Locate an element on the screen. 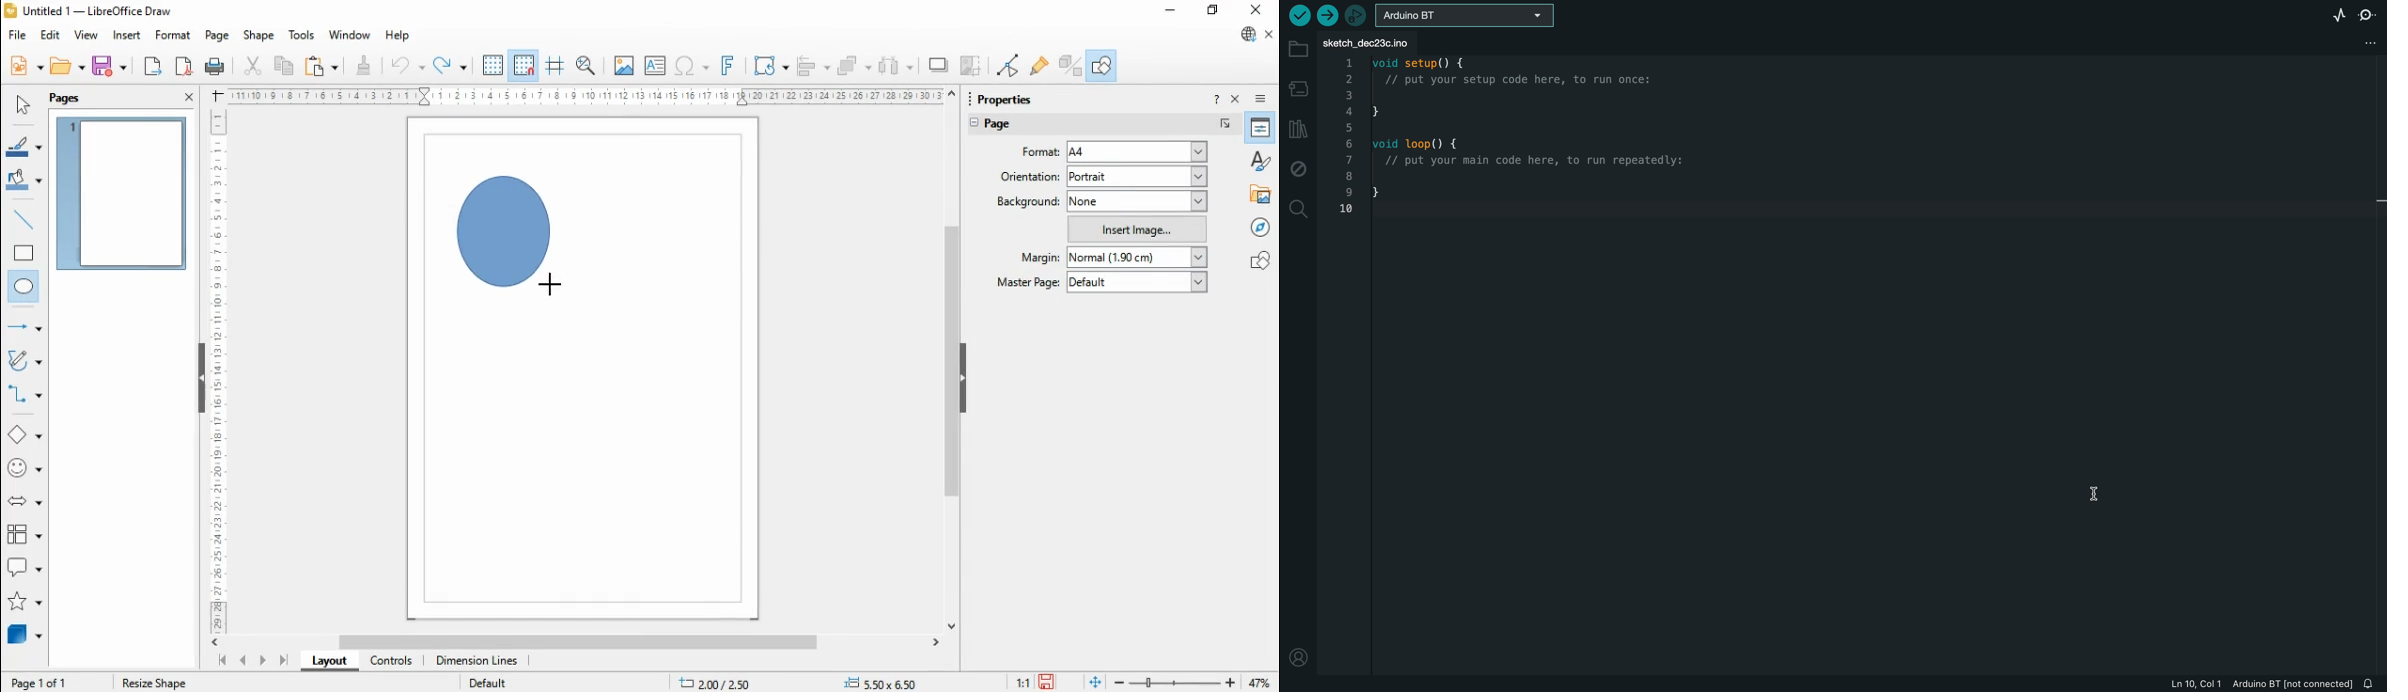  file is located at coordinates (19, 35).